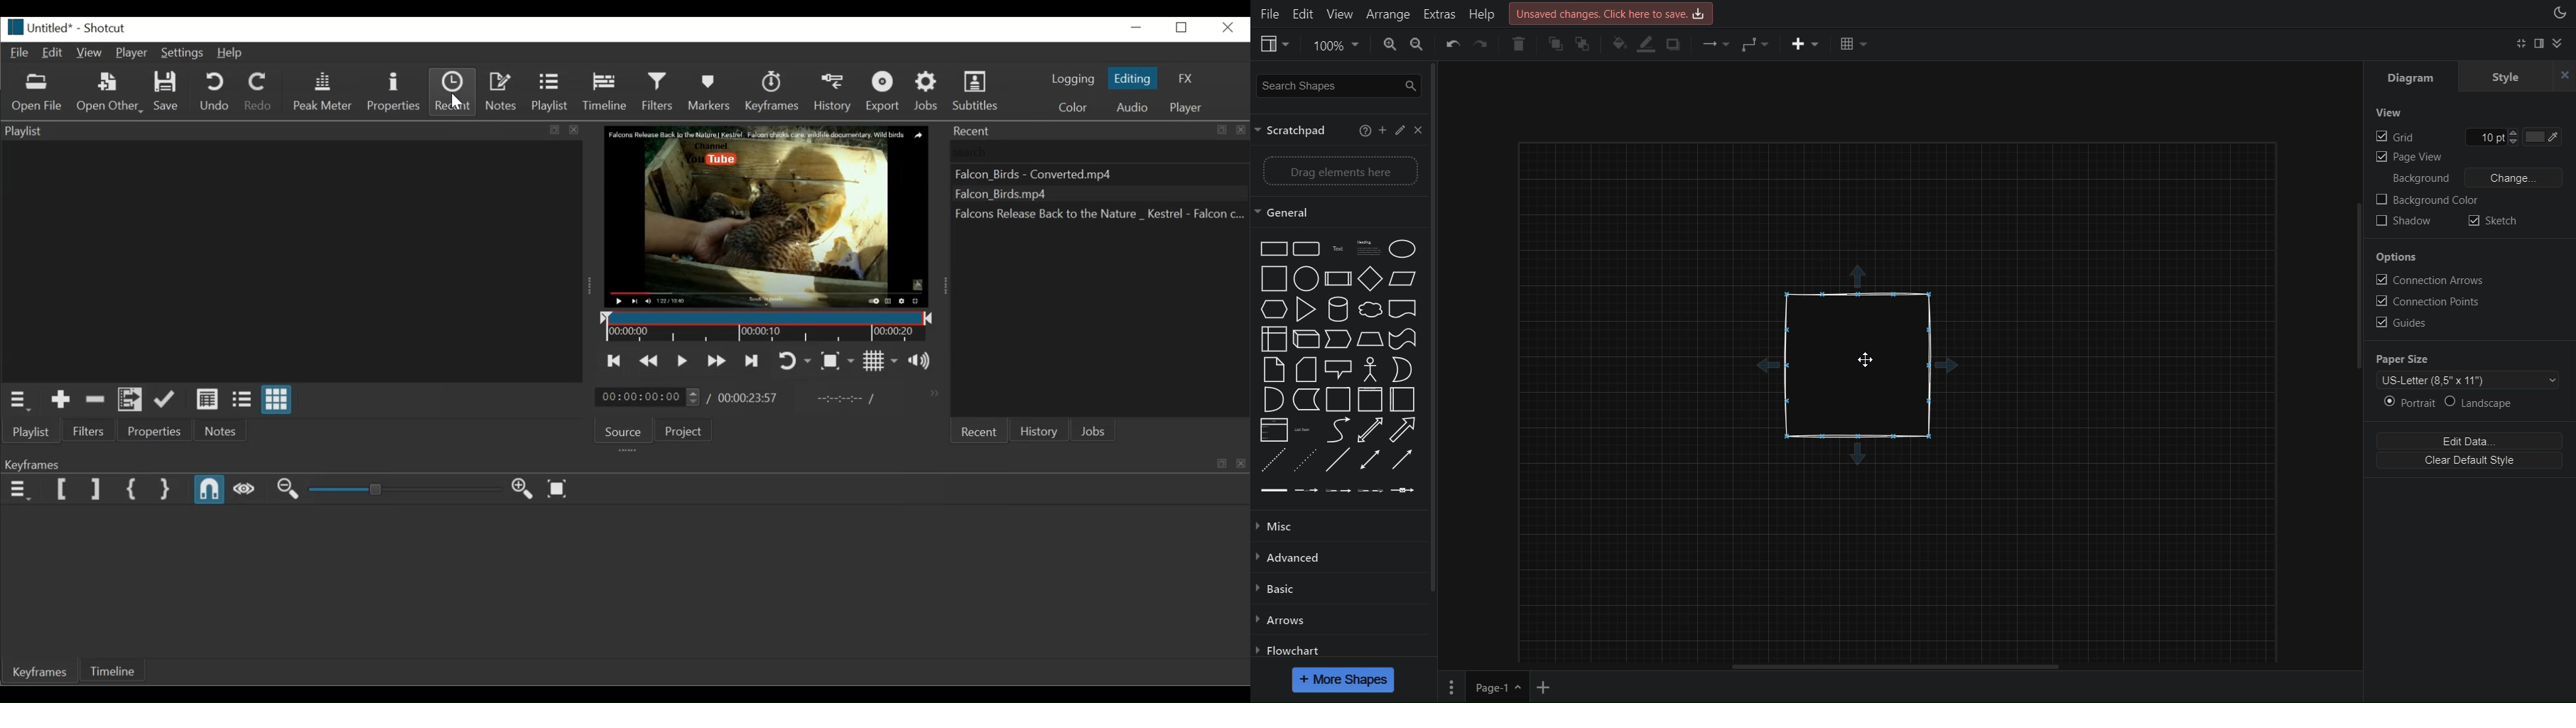  I want to click on Timeline, so click(605, 92).